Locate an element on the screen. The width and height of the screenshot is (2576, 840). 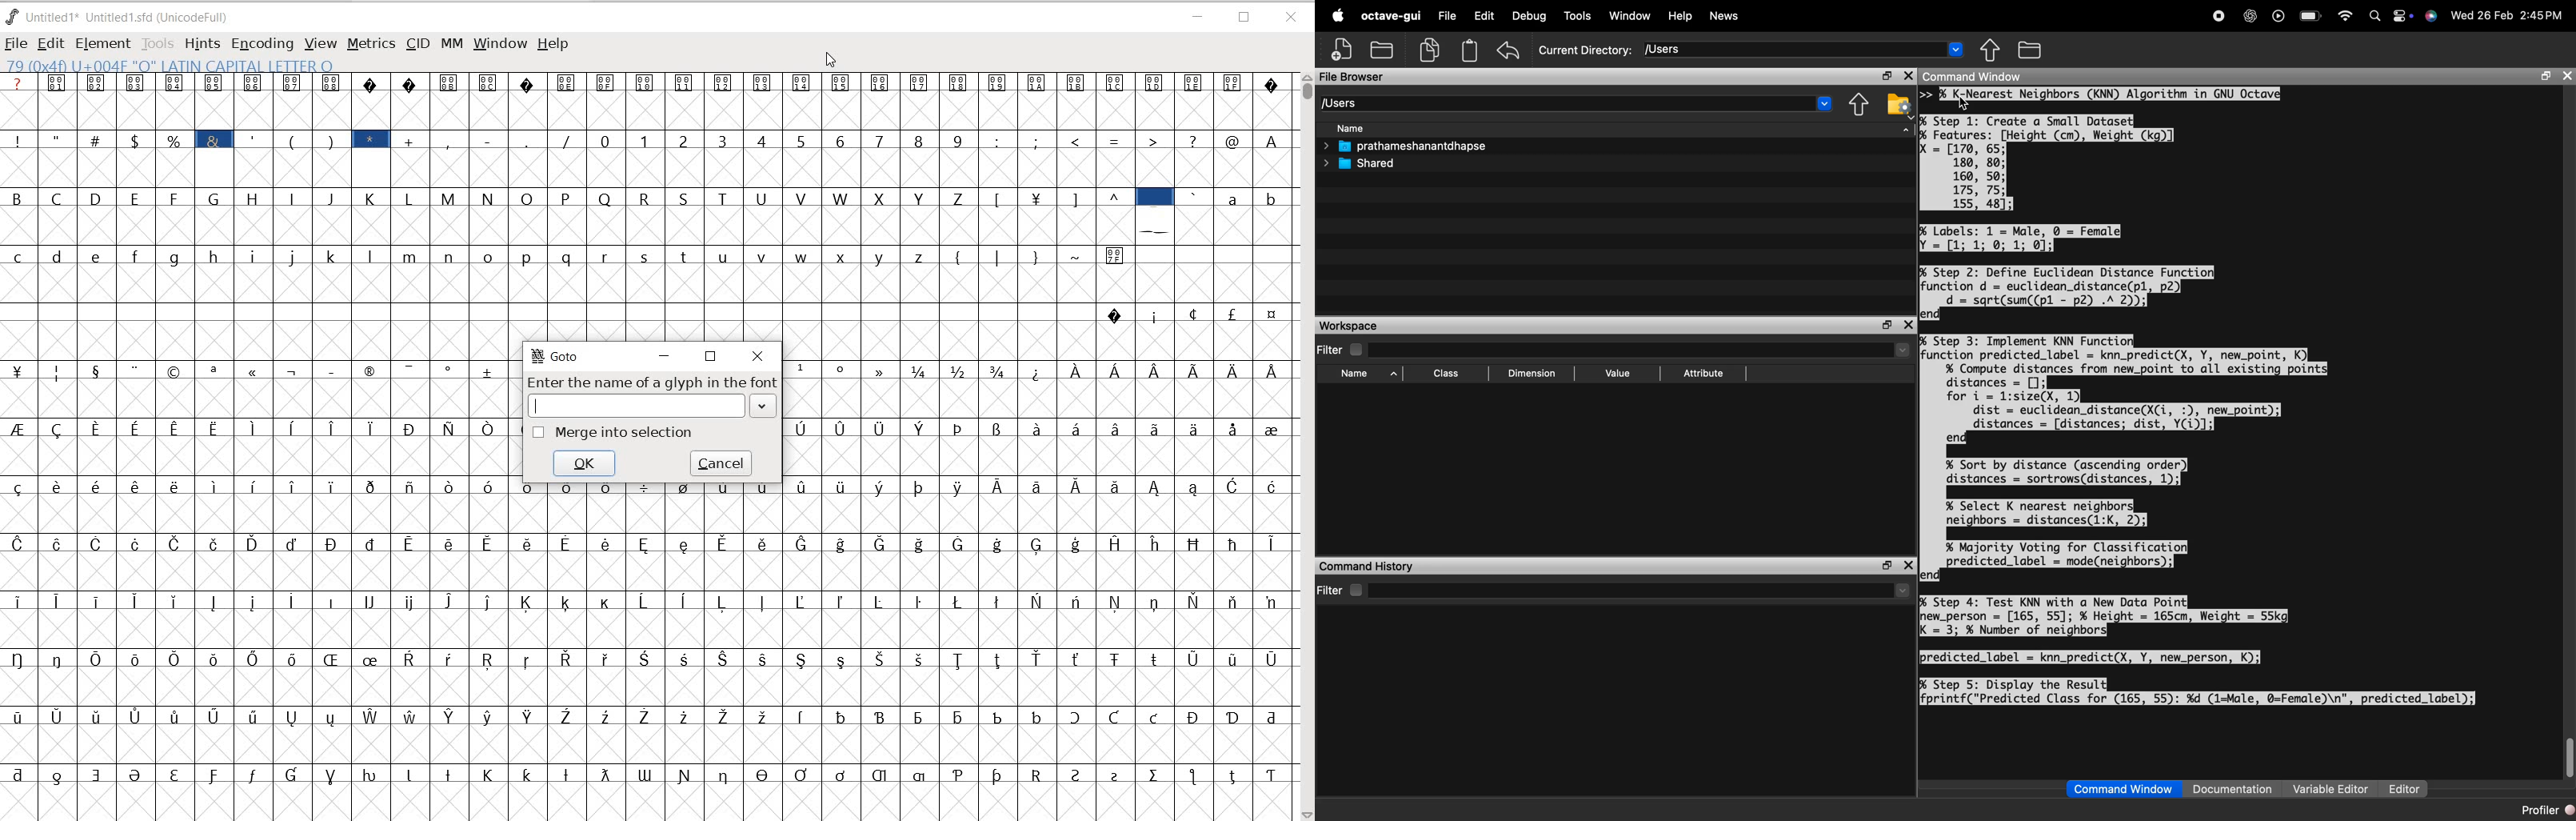
>>
% Step 1: Create a Small Dataset]
% Features: [Height (cm), Weight (kg)]
= [170, 65;
180, 80;
160, 50;
175, 75;
155, 48];
= [1; 1: 9: 1: 0];
% Step 2: Define Euclidean Distance Function
function d = euclidean_distance(pl, p2)
d = sgrt(sum((pl - p2) .A 2));
end]
% Step 3: Implement KNN Function
function predicted_label = knn_predict(X, Y, new_point, K)
% Compute distances from new_point to all existing point
distances = [];
for i = l:size(X, 1)
dist = euclidean_distance(X(i, :), new_point);
distances = [distances; dist, Y(i)];
end
% Sort by distance (ascending order)
distances = sortrows(distances, 1); is located at coordinates (2164, 283).